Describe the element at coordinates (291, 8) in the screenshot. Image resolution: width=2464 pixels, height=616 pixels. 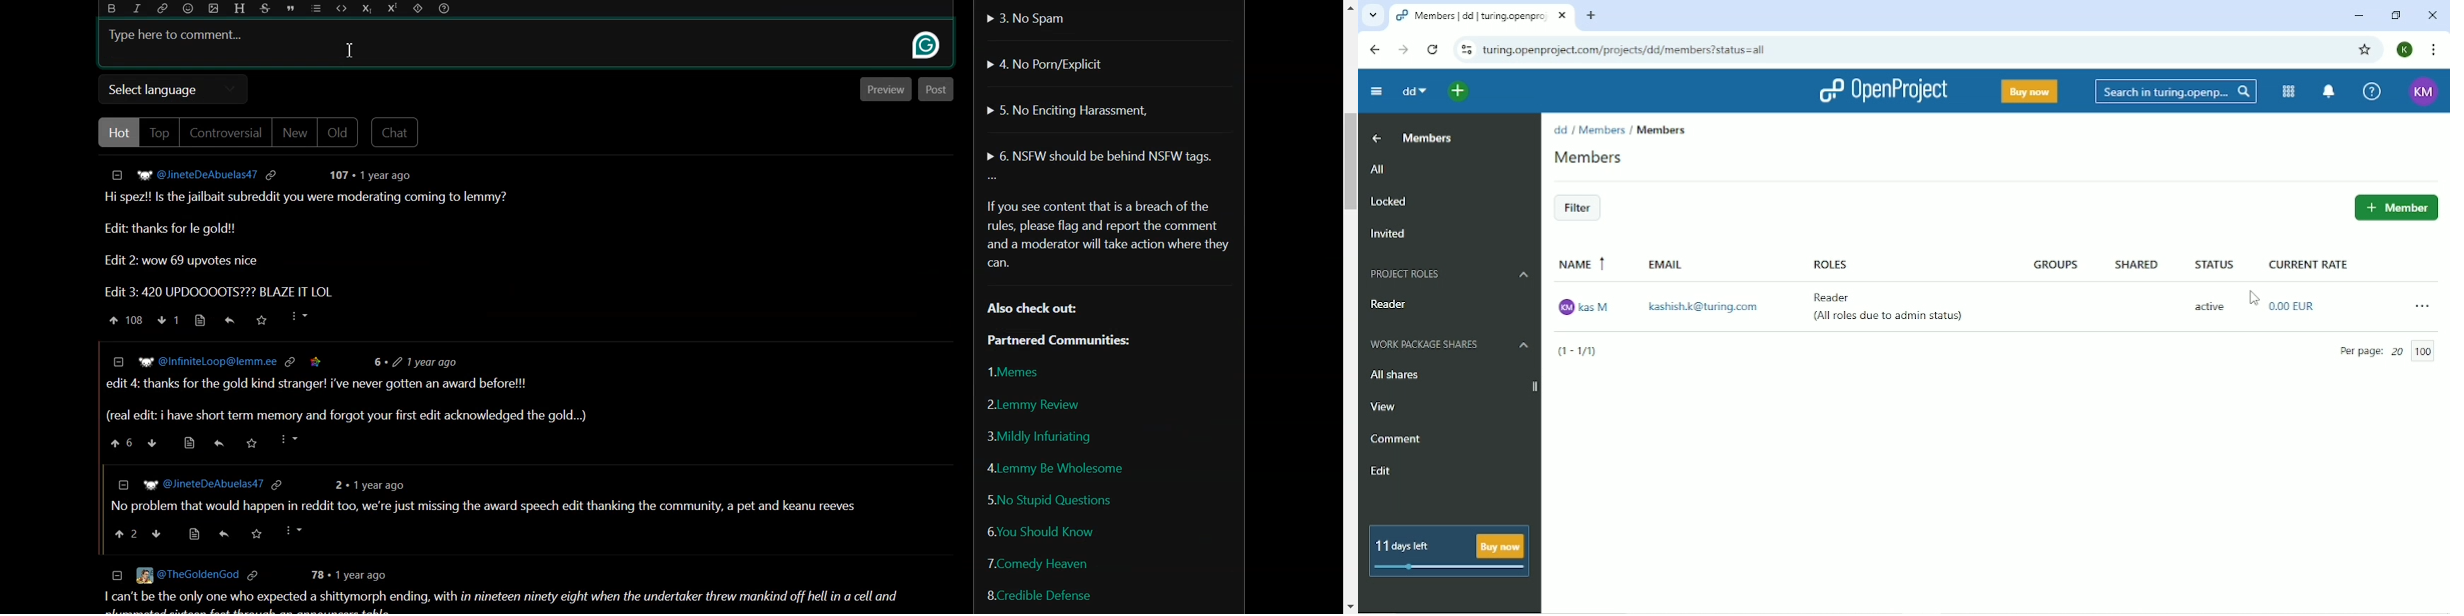
I see `Quote` at that location.